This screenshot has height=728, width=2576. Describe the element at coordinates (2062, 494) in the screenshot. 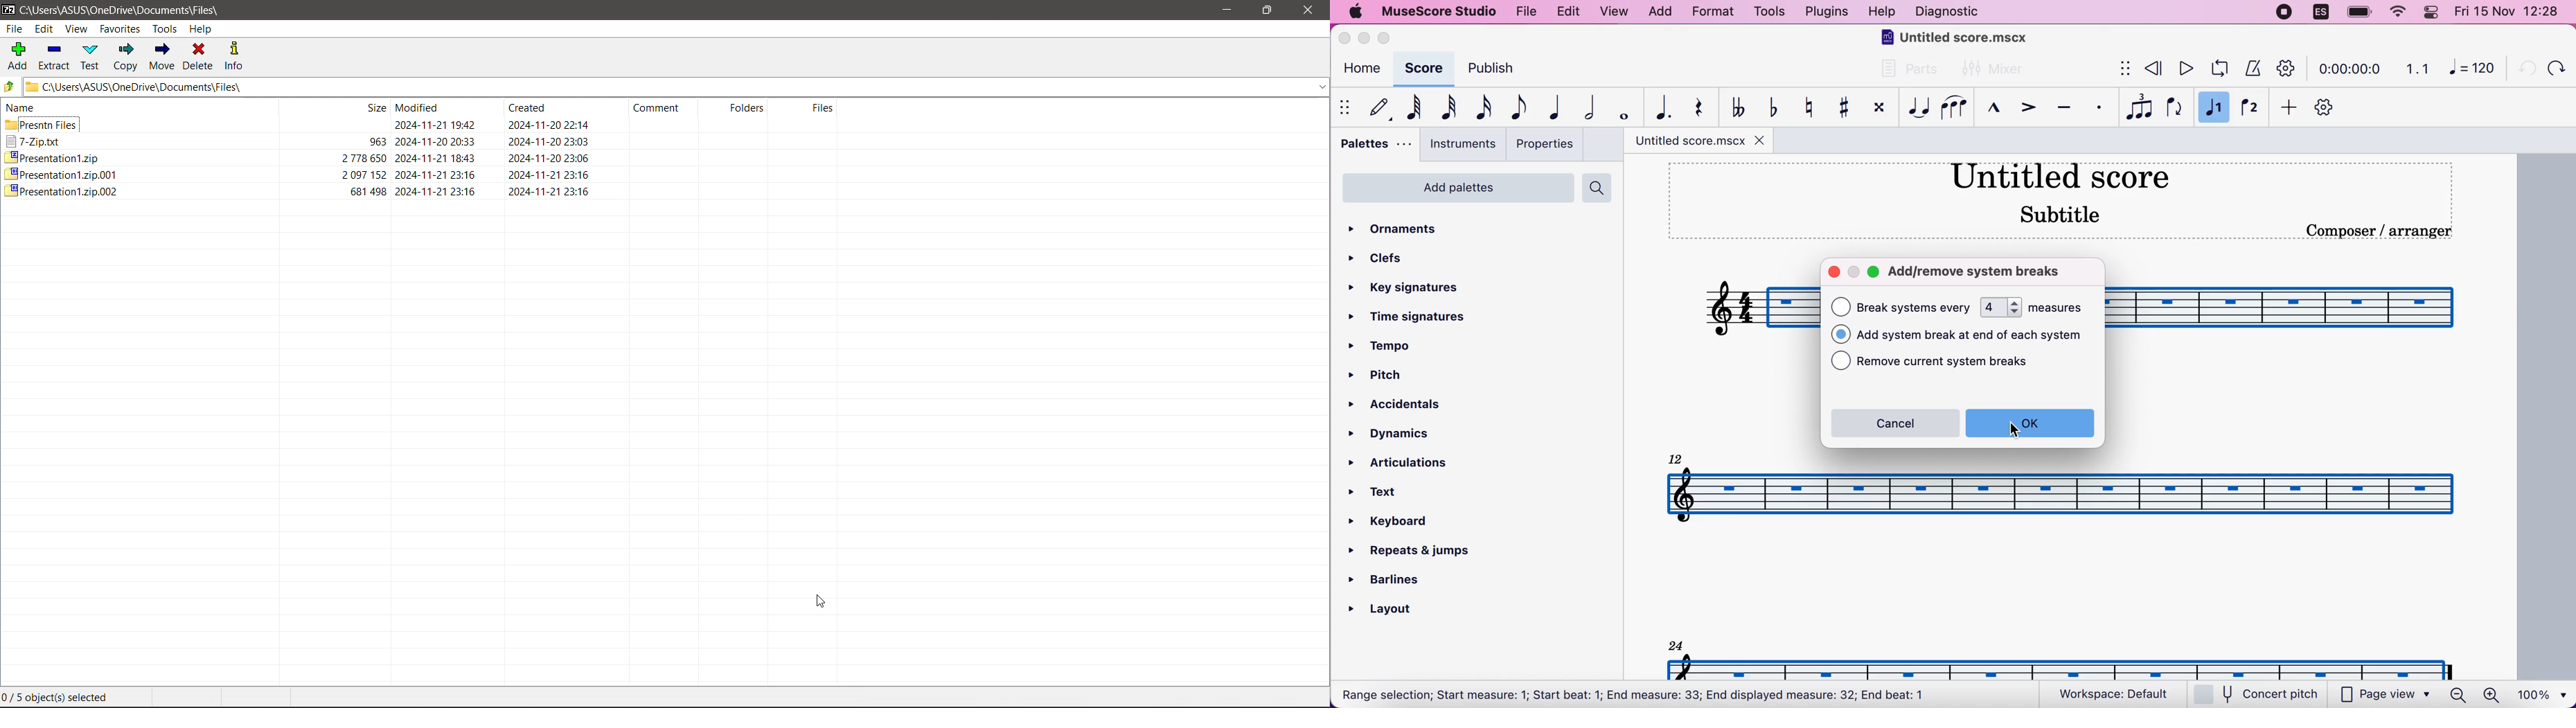

I see `score` at that location.